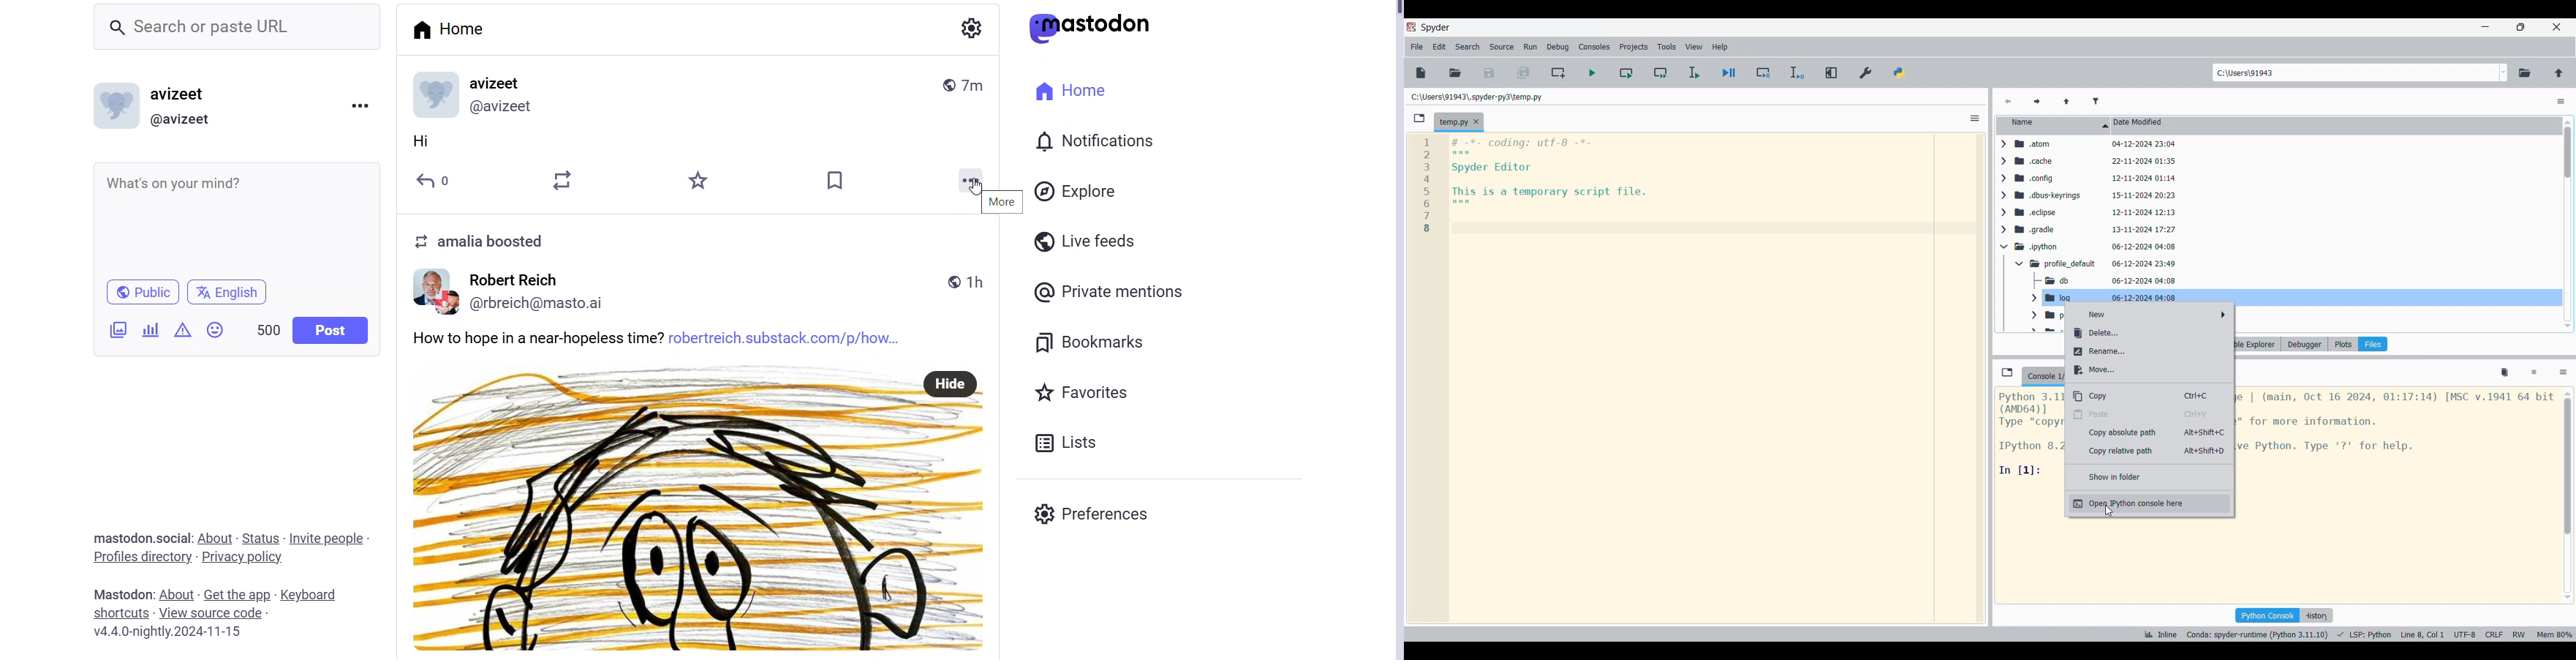 The image size is (2576, 672). What do you see at coordinates (2283, 221) in the screenshot?
I see `Details of list of folders to choose from` at bounding box center [2283, 221].